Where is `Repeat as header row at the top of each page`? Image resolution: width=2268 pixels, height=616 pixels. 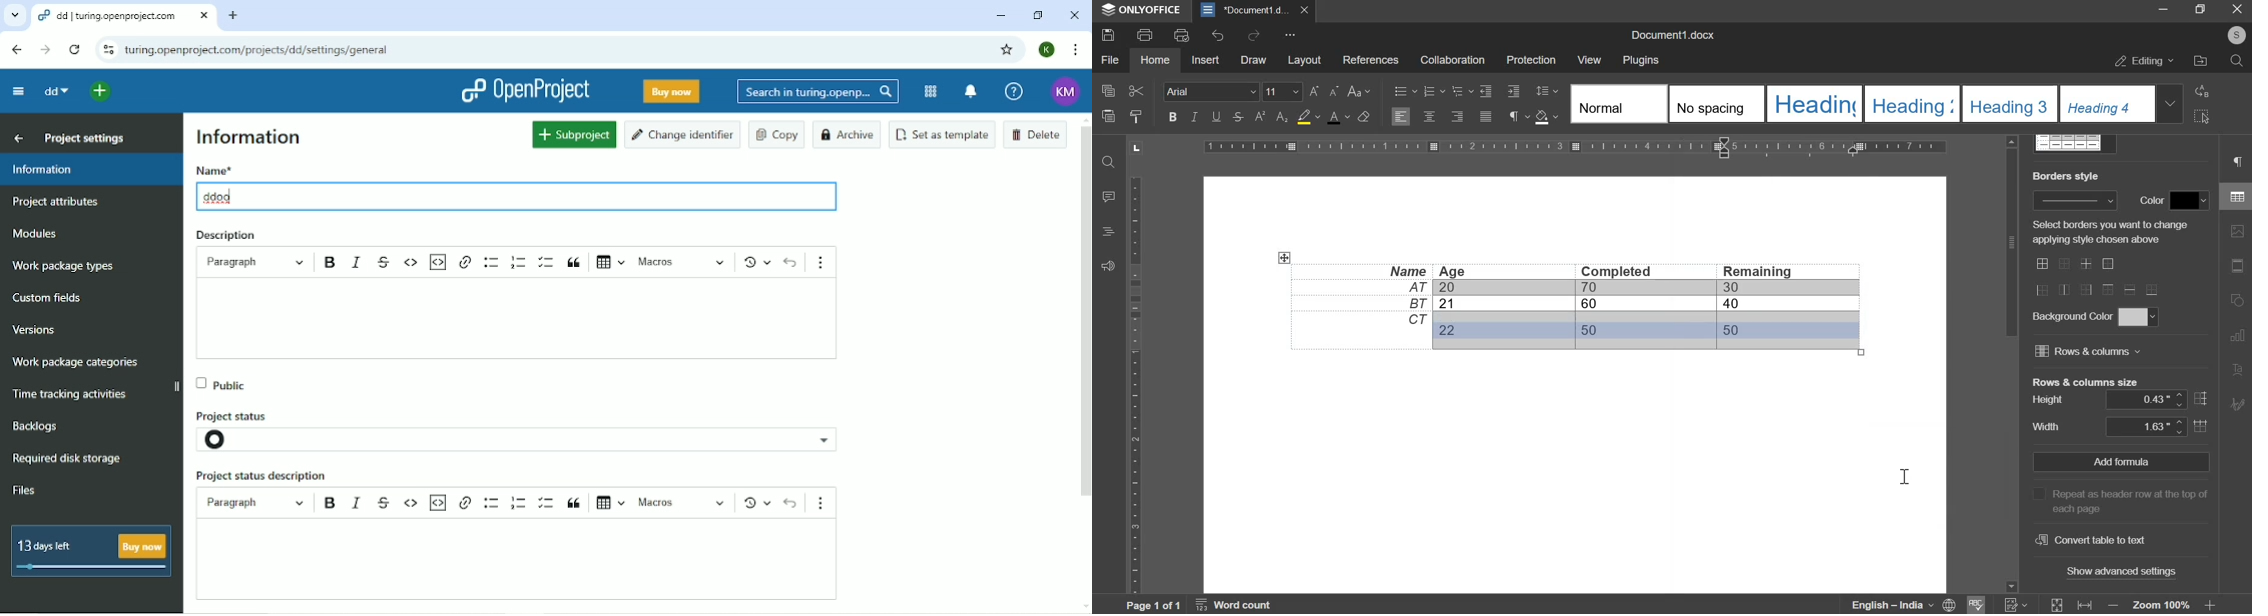
Repeat as header row at the top of each page is located at coordinates (2131, 502).